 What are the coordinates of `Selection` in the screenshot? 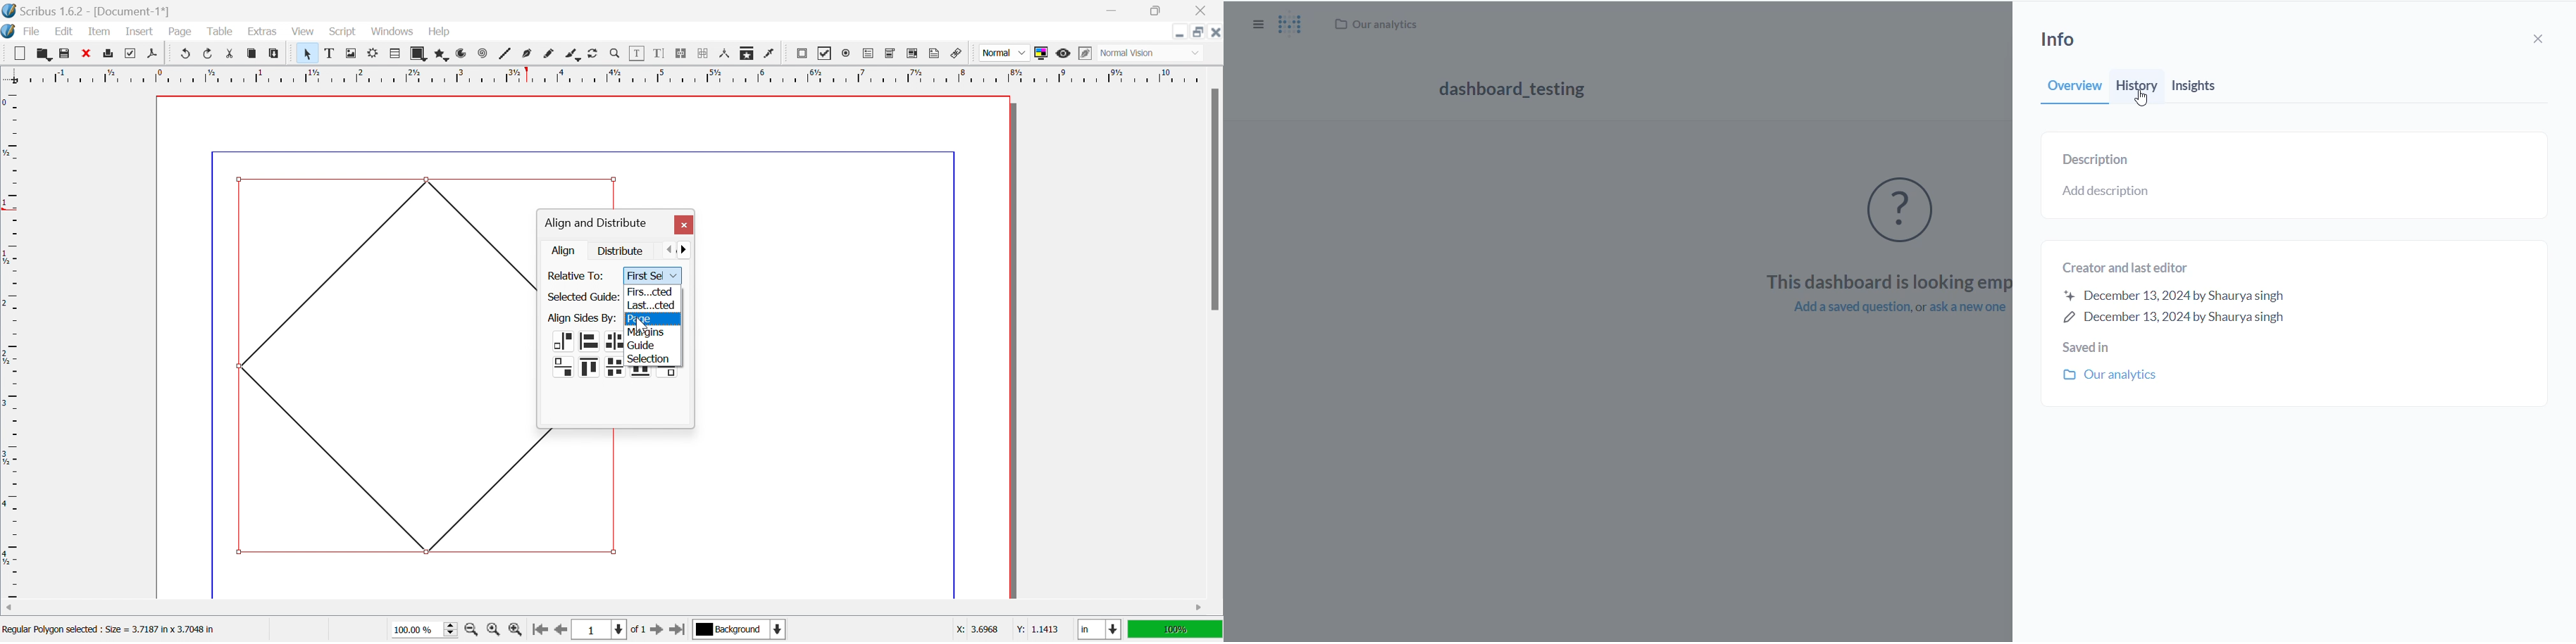 It's located at (650, 359).